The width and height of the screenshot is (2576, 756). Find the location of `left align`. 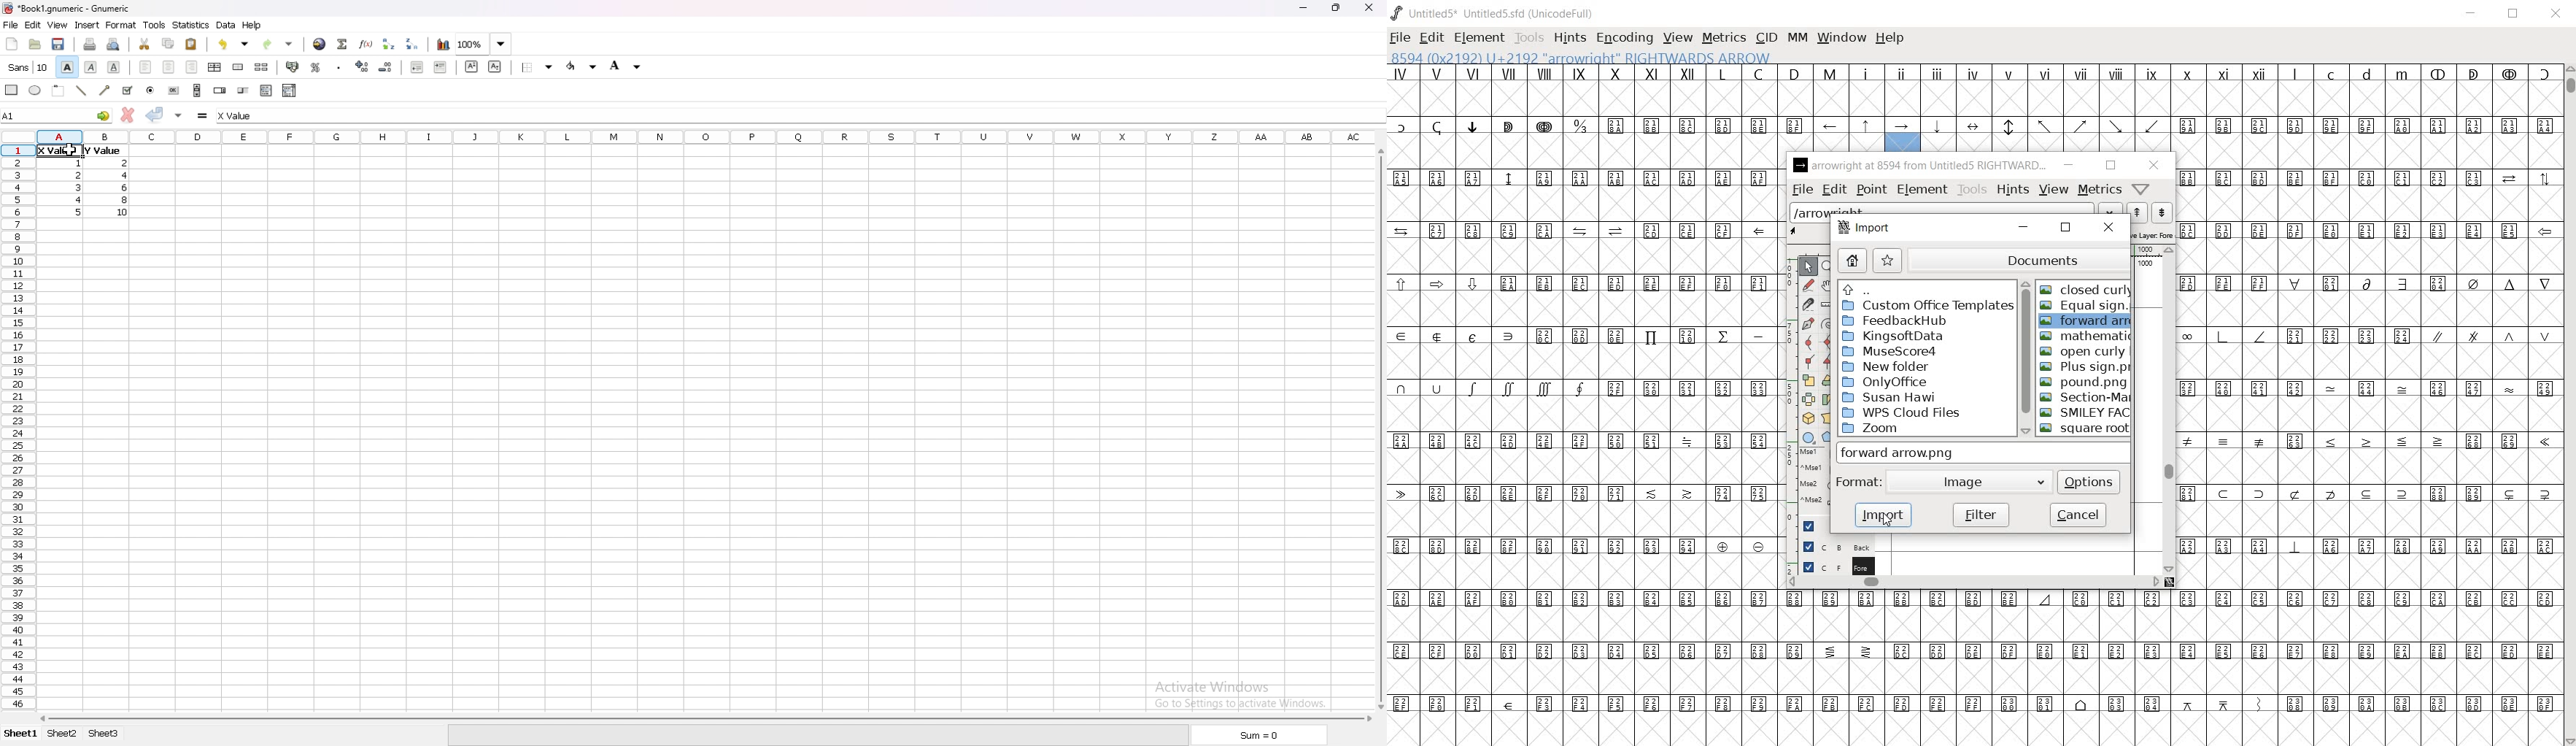

left align is located at coordinates (145, 66).